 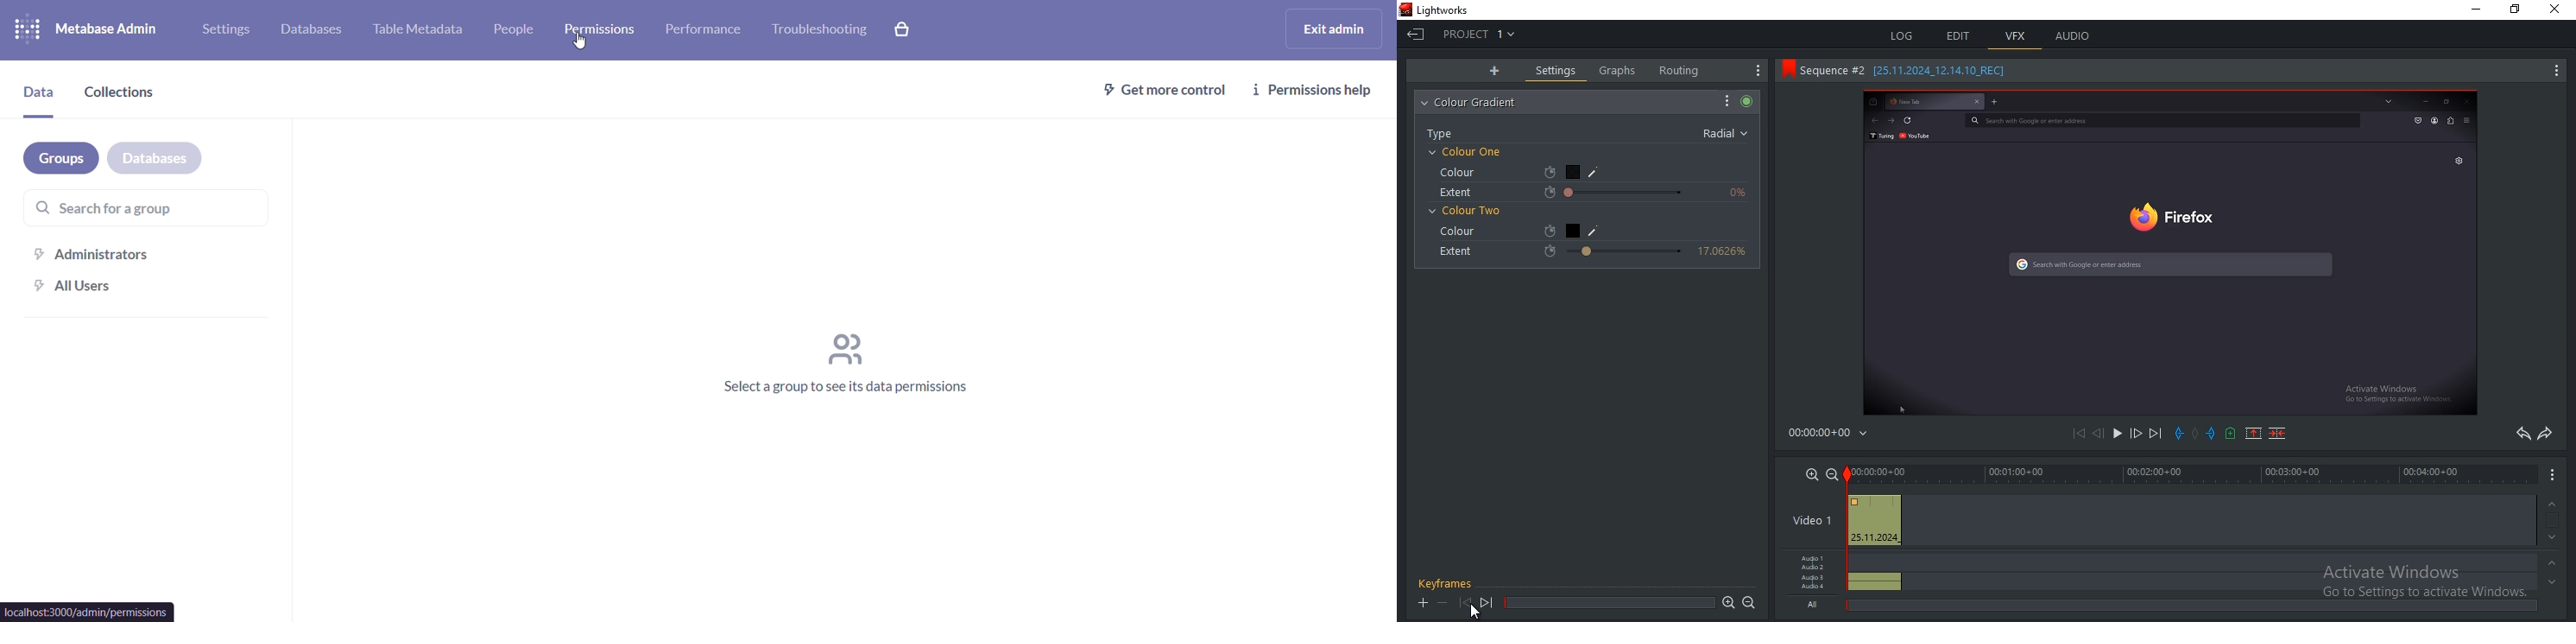 I want to click on mark in, so click(x=2181, y=433).